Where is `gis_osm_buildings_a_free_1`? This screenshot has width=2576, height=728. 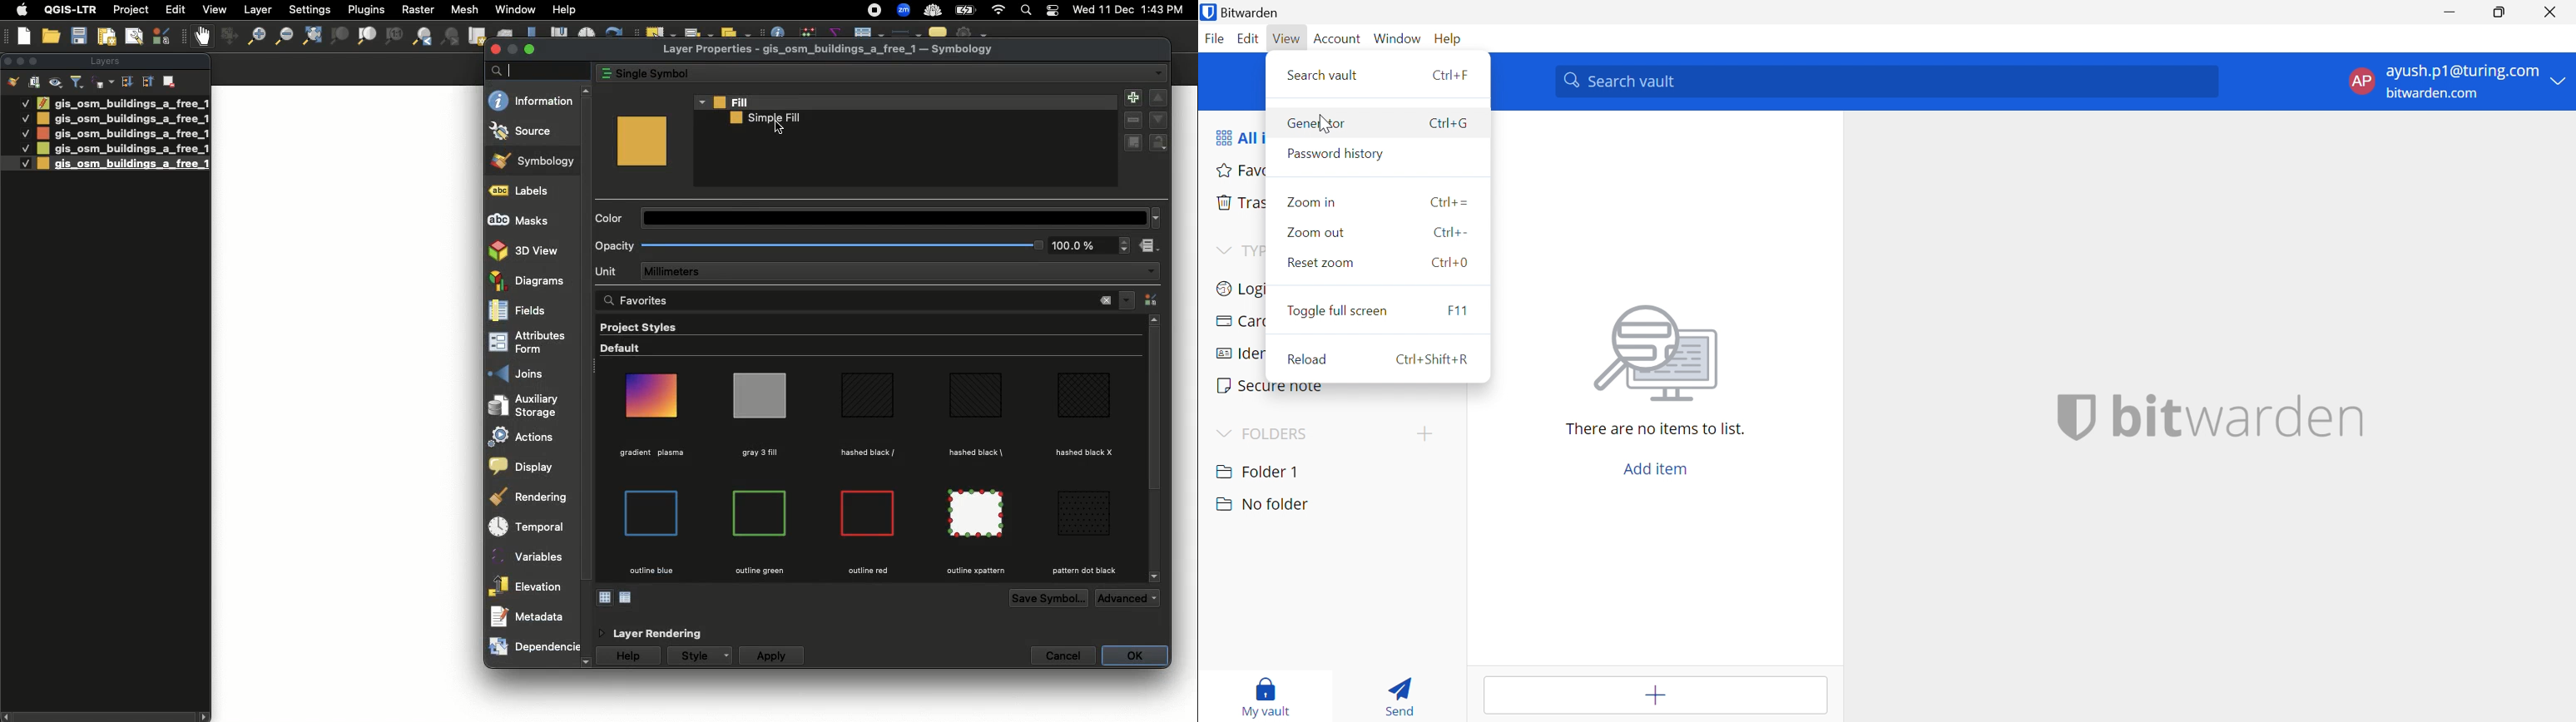 gis_osm_buildings_a_free_1 is located at coordinates (122, 133).